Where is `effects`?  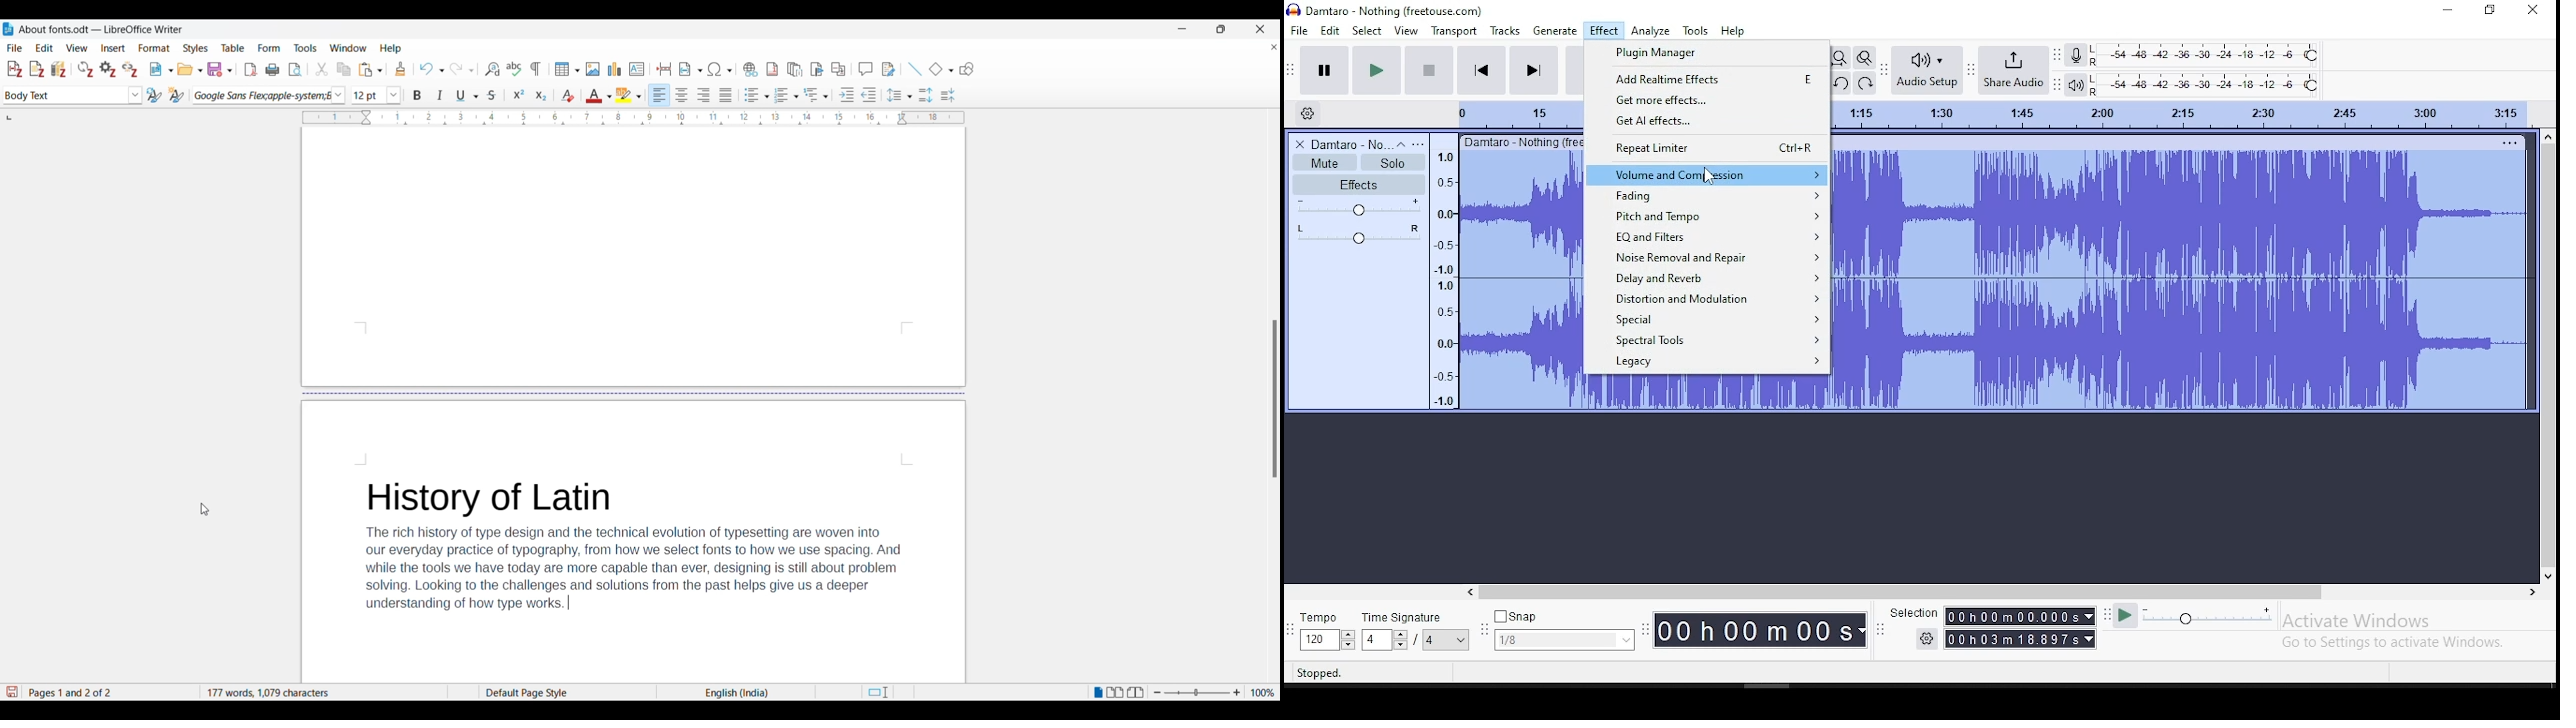 effects is located at coordinates (1361, 184).